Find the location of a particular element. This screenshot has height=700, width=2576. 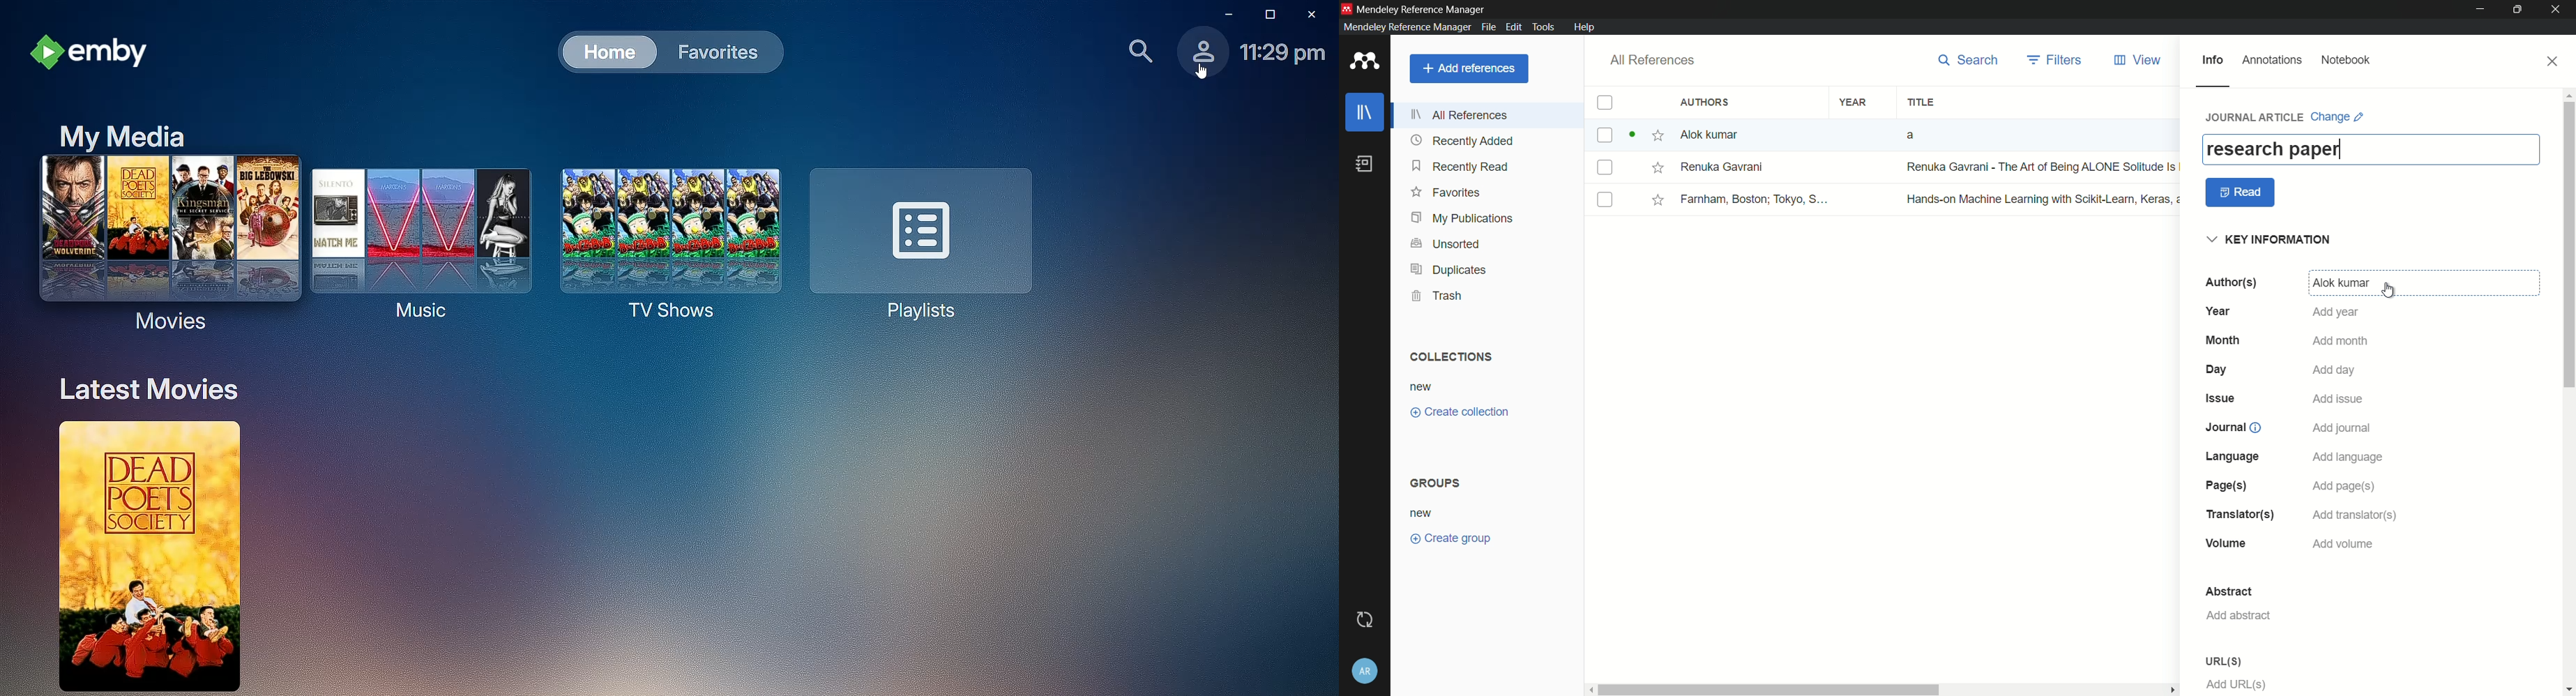

page is located at coordinates (2224, 486).